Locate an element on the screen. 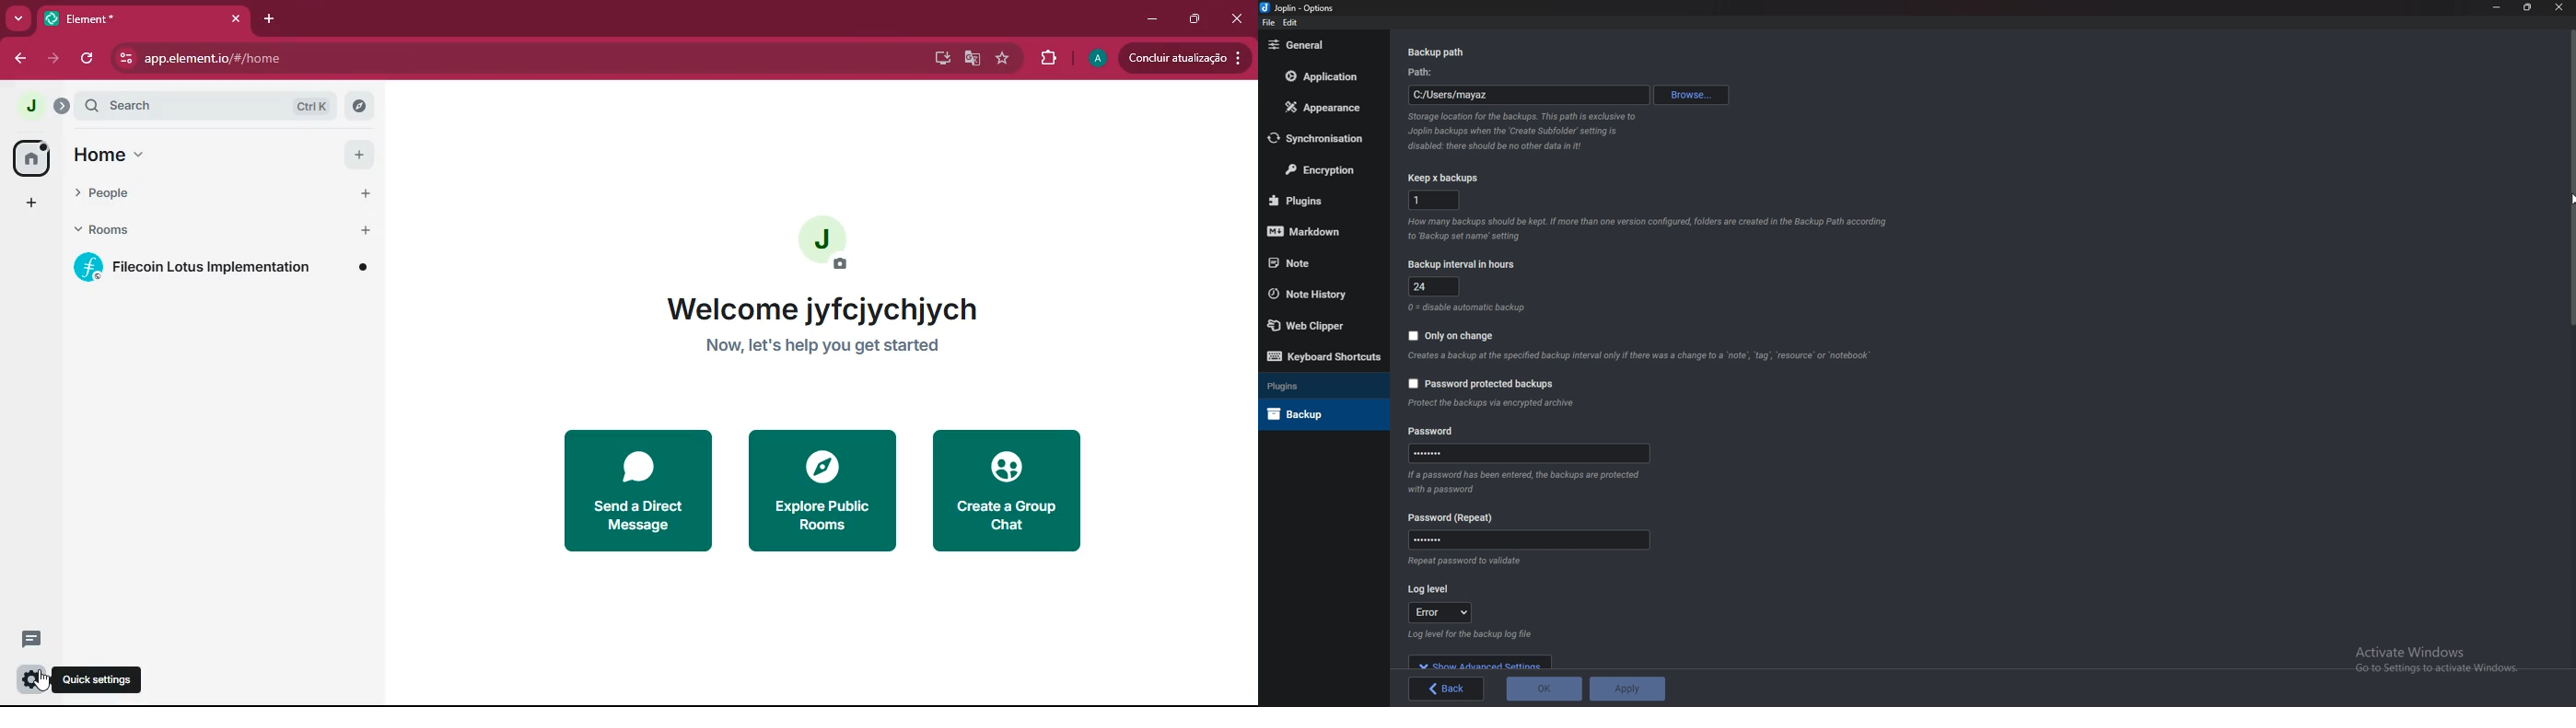 This screenshot has width=2576, height=728. desktop is located at coordinates (935, 58).